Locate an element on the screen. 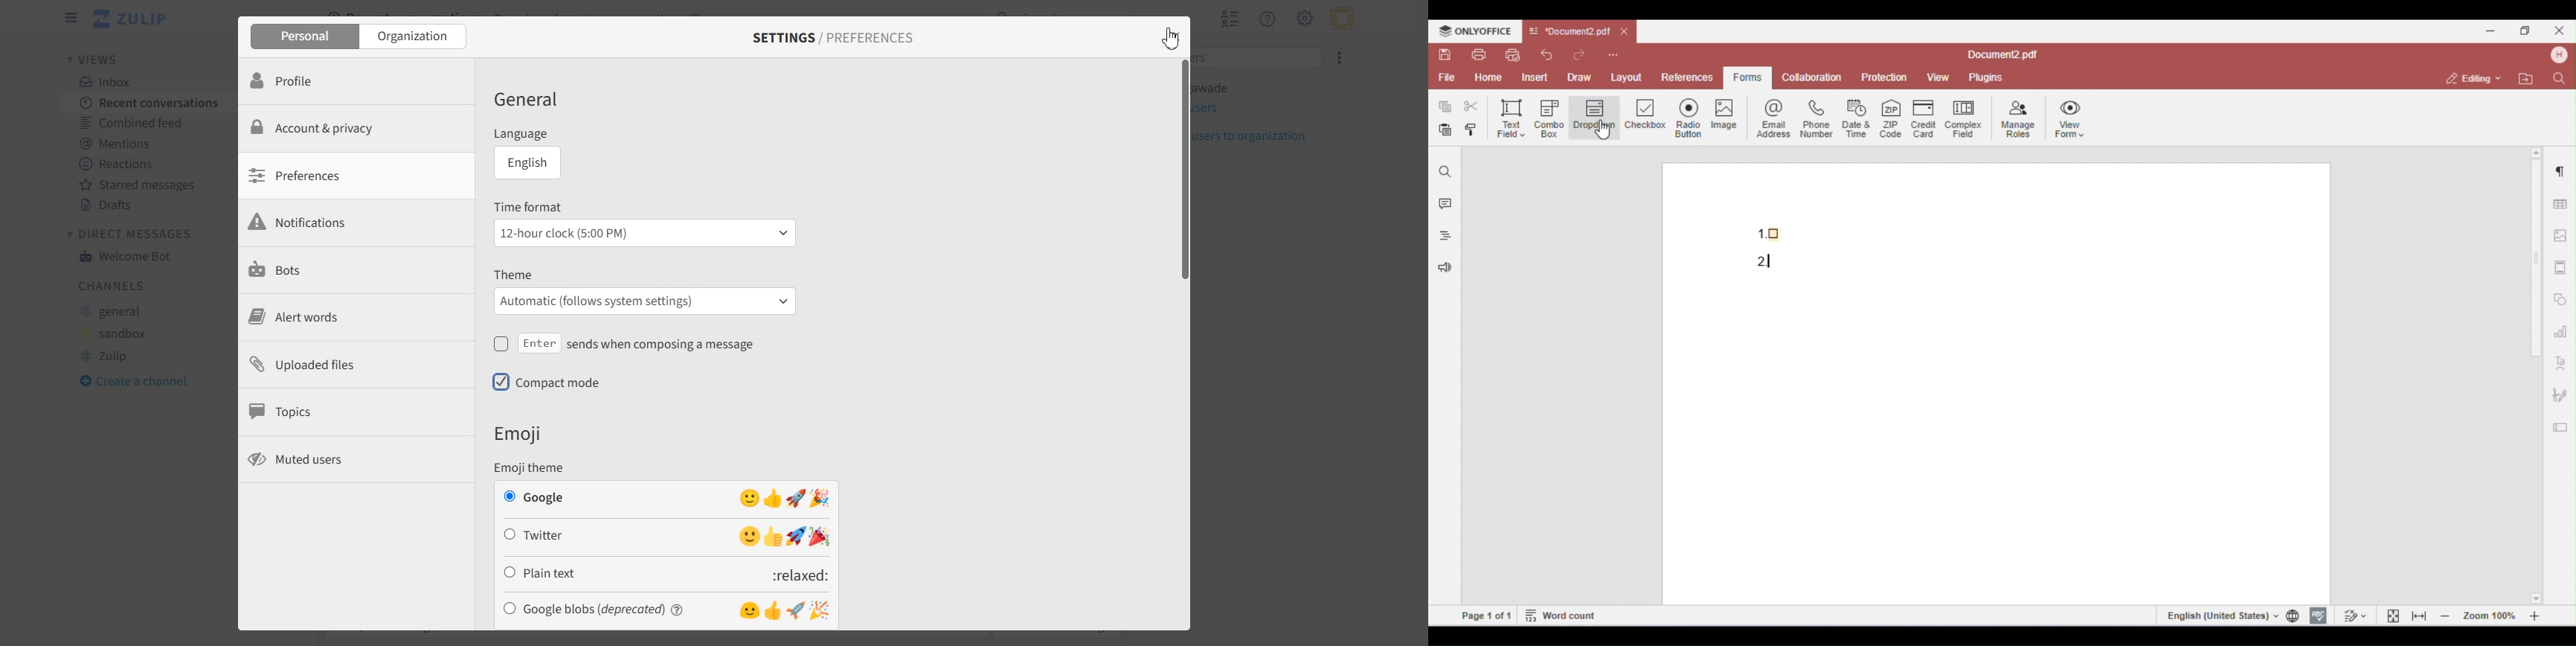 The width and height of the screenshot is (2576, 672). General is located at coordinates (543, 101).